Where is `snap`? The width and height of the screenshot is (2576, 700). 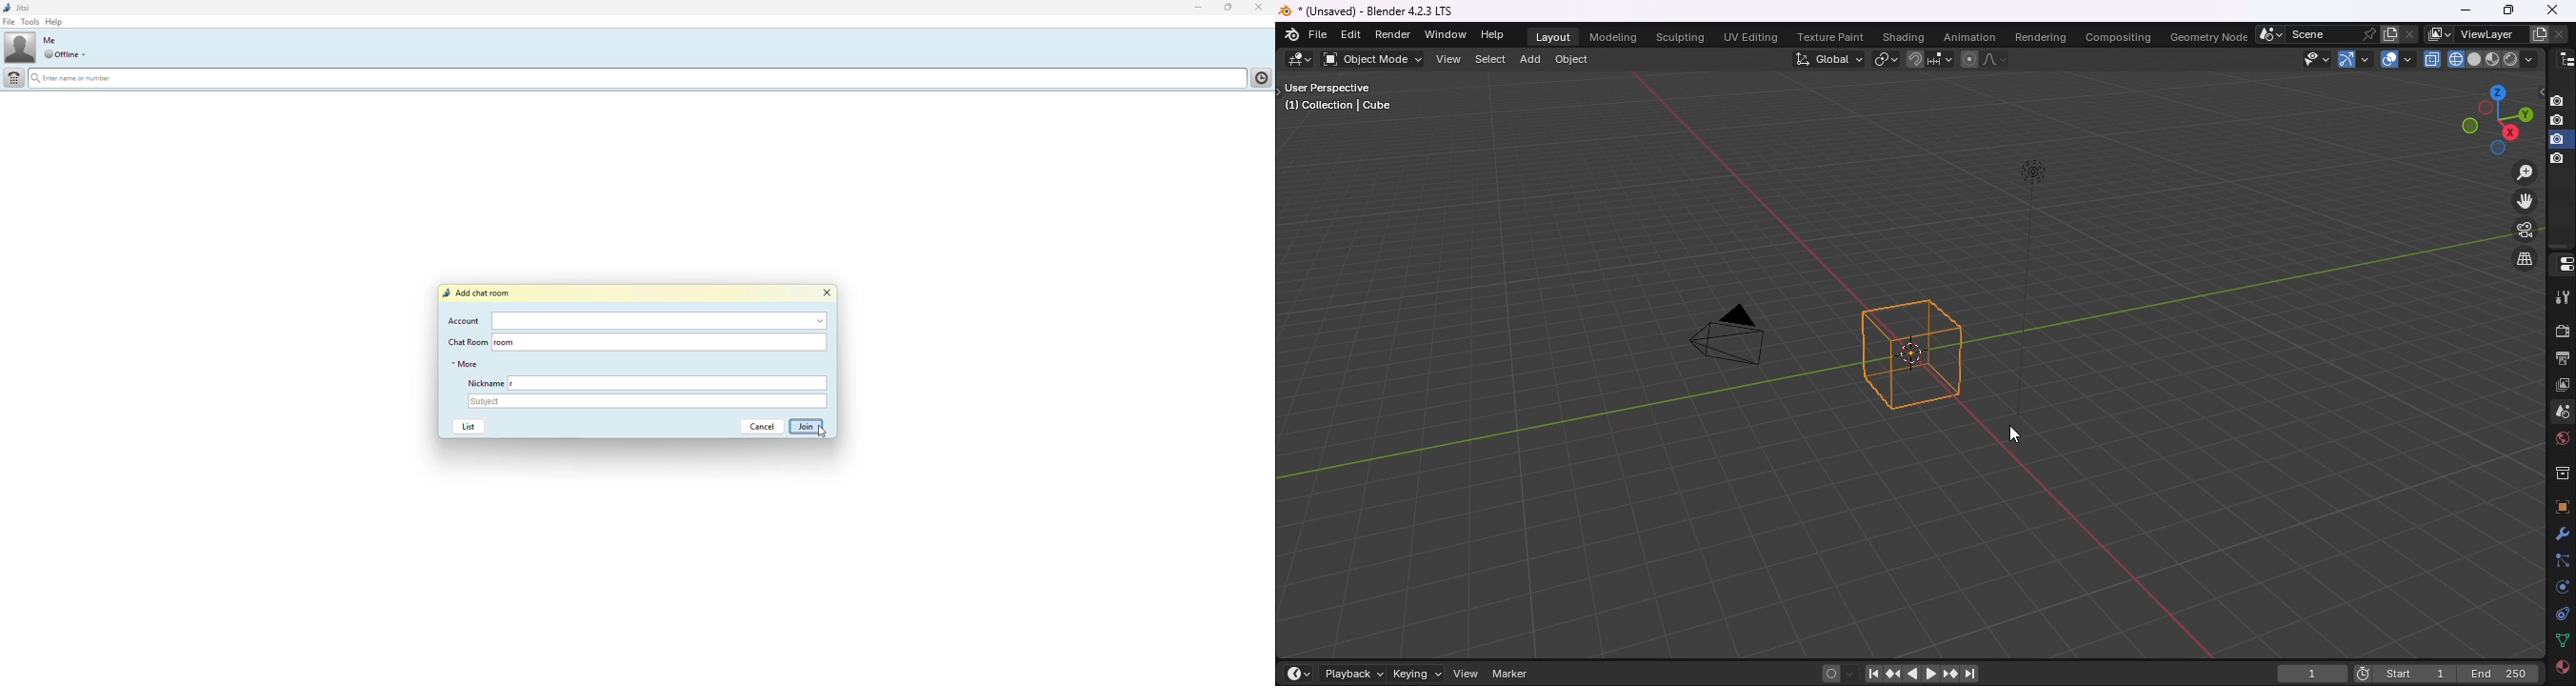
snap is located at coordinates (1917, 59).